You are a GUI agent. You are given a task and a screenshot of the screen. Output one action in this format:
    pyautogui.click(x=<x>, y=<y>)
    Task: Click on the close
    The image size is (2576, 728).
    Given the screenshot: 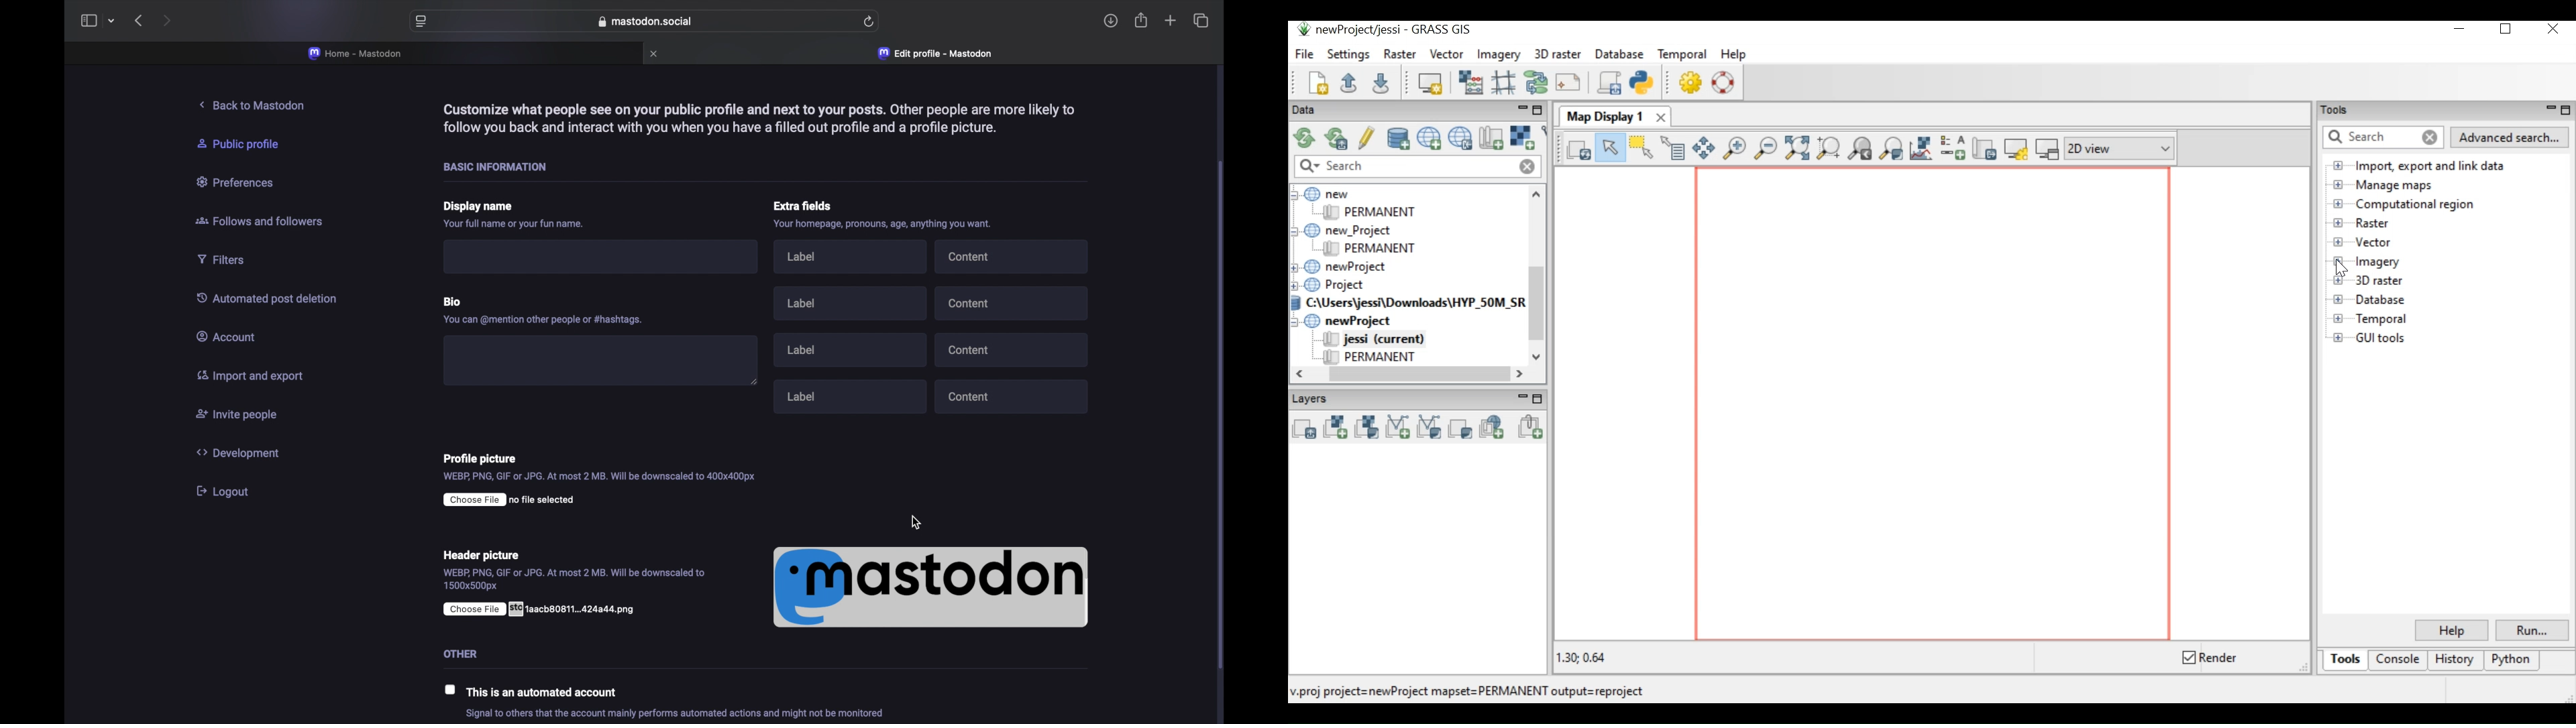 What is the action you would take?
    pyautogui.click(x=655, y=54)
    